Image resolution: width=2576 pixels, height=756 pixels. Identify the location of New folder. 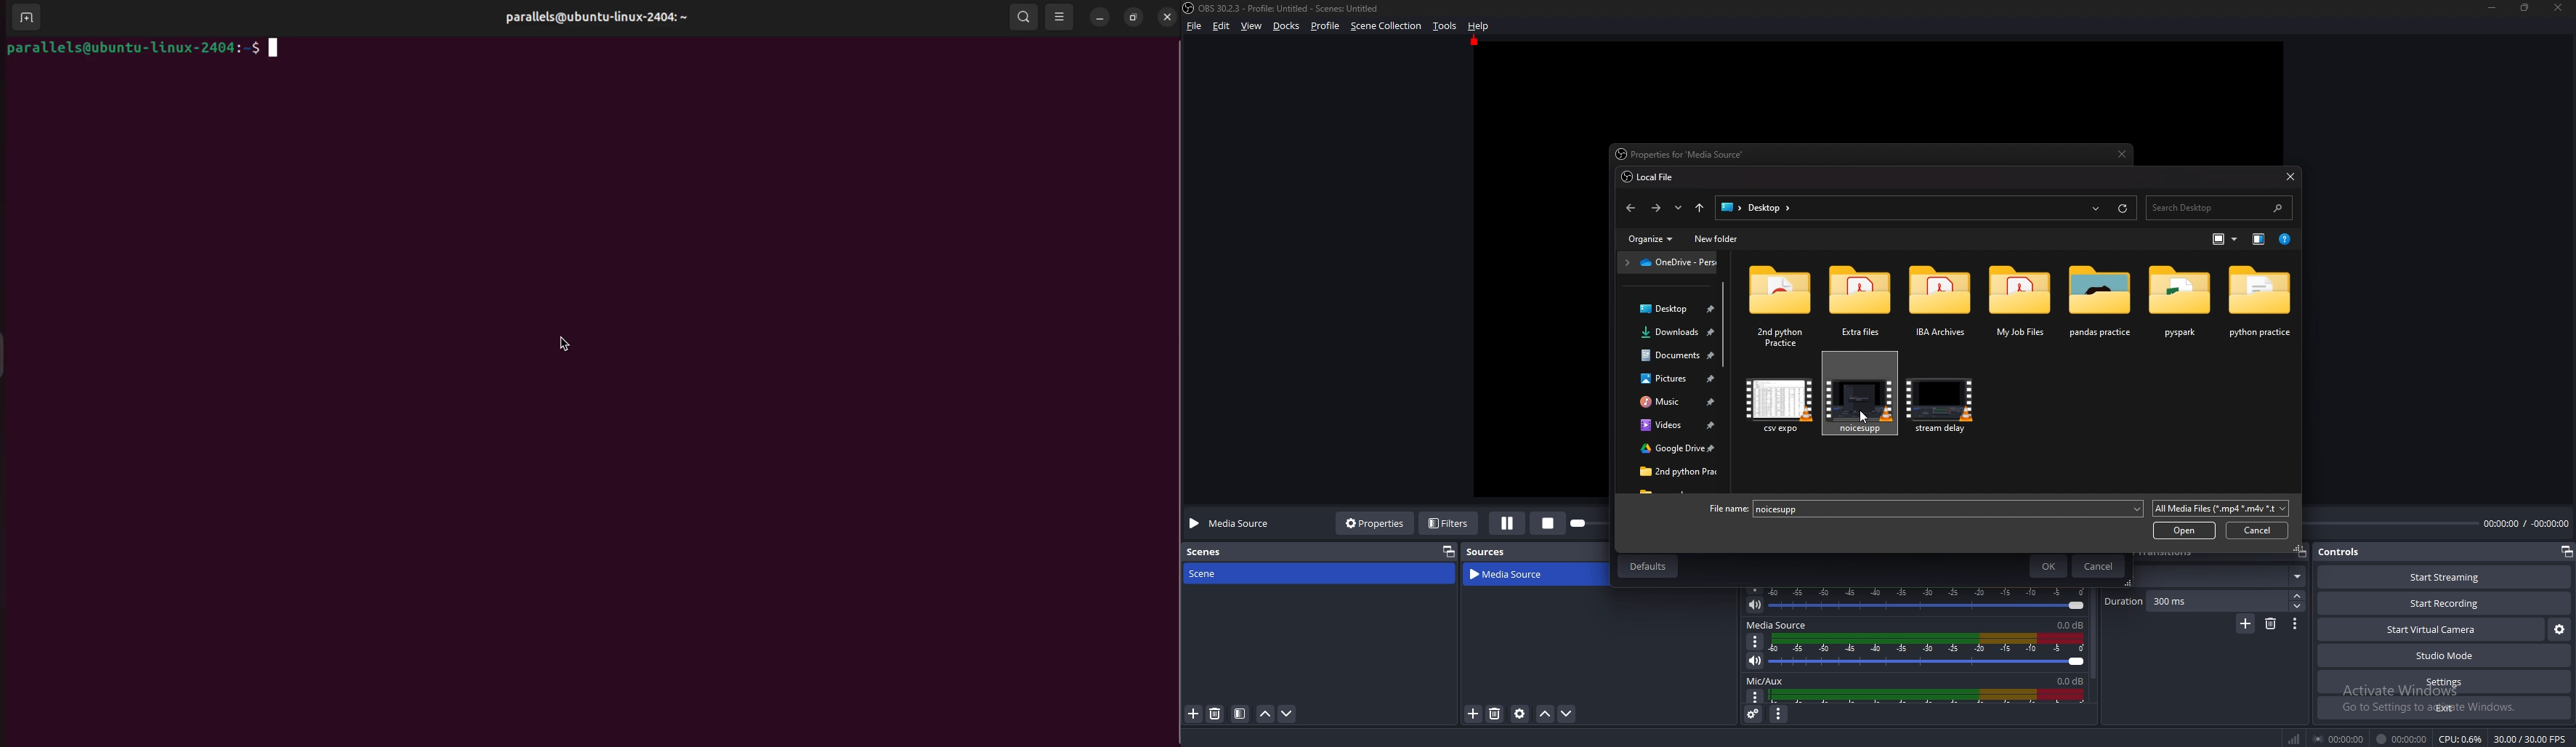
(1716, 240).